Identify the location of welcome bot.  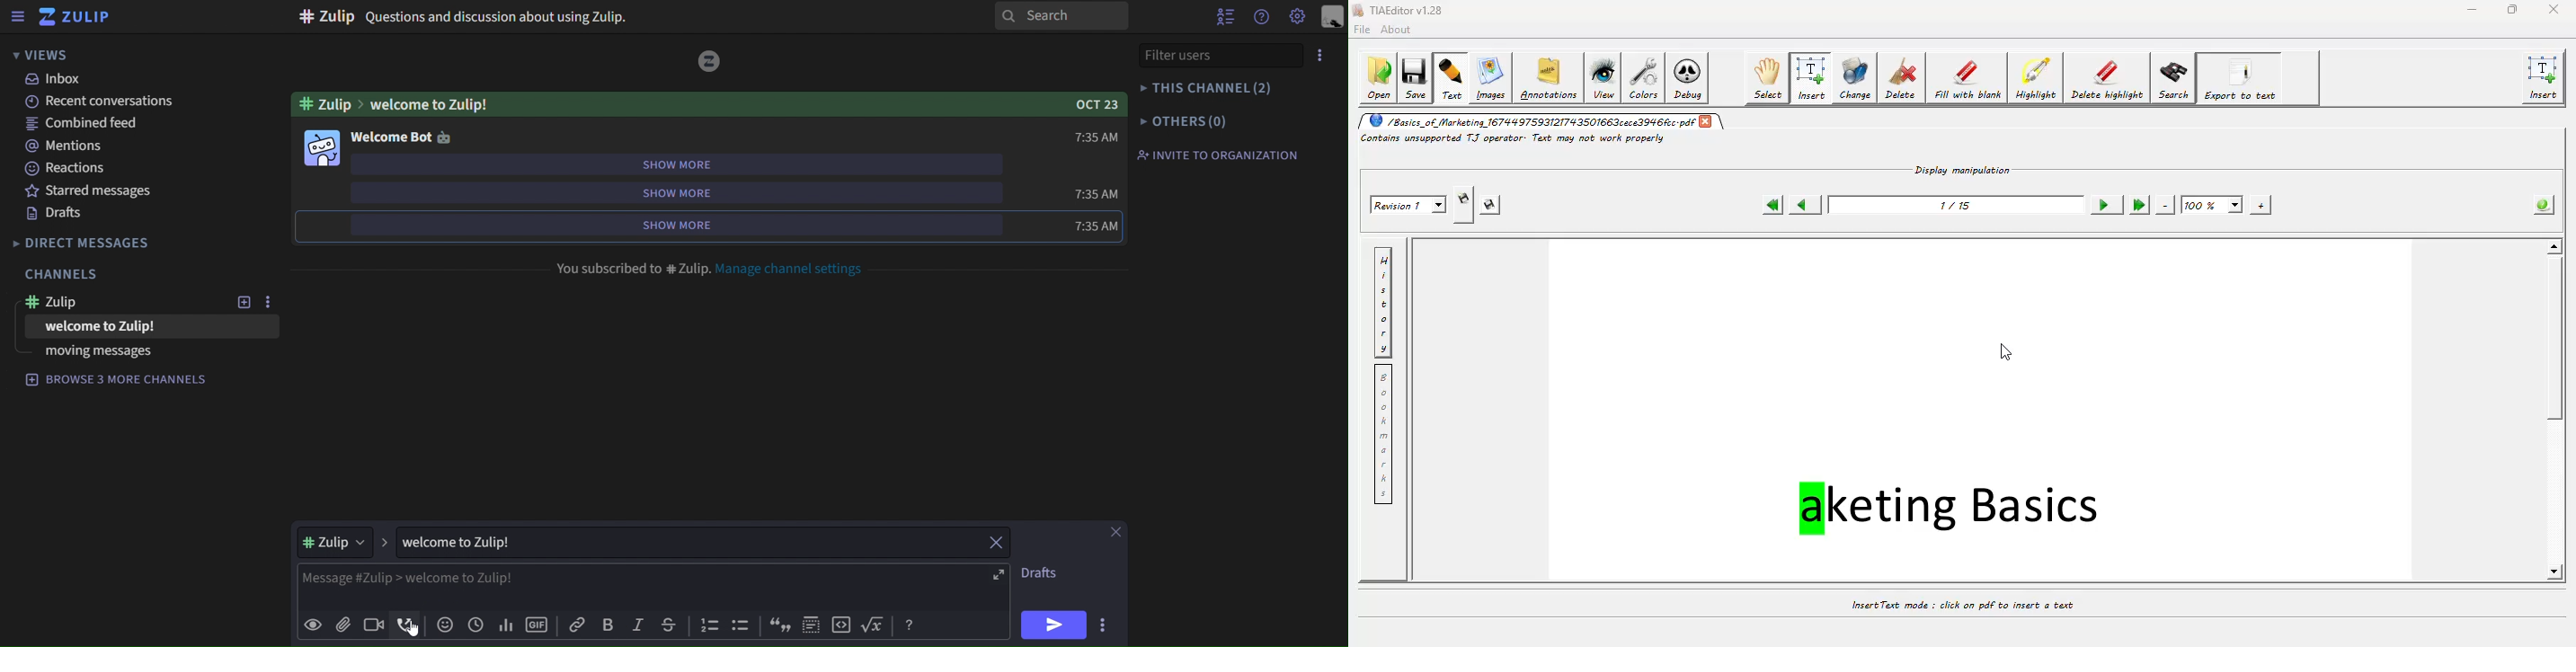
(403, 139).